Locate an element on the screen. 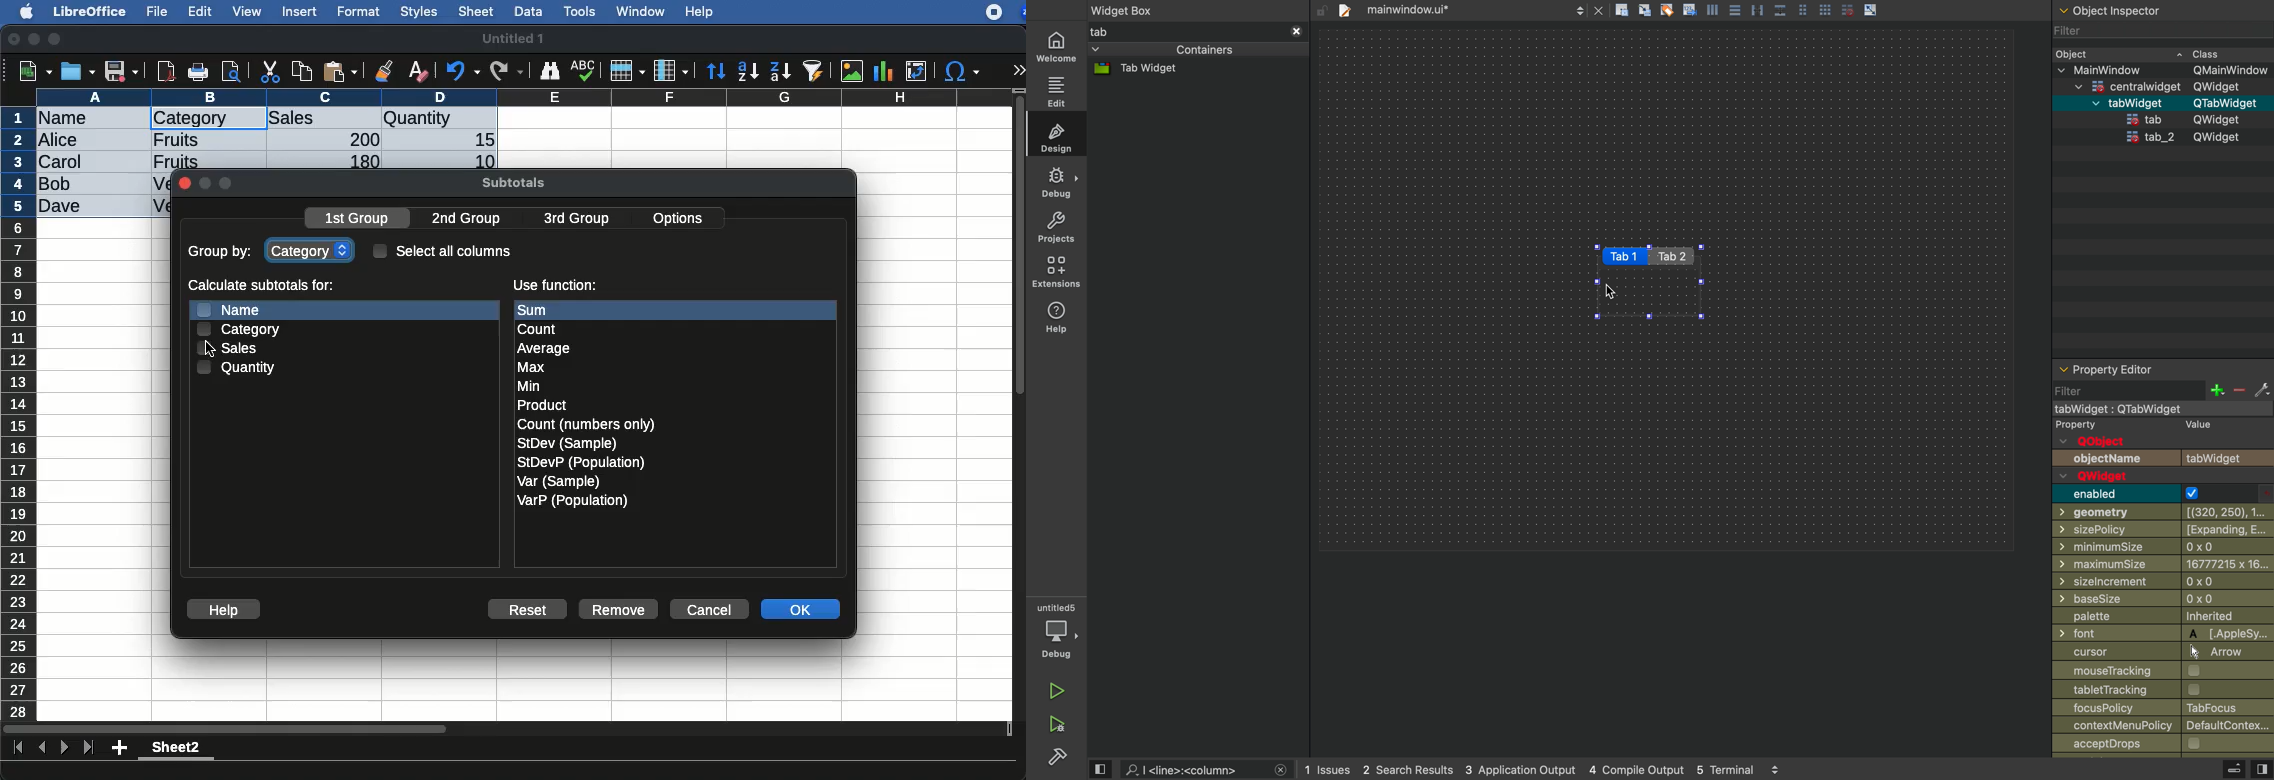 This screenshot has width=2296, height=784. category  is located at coordinates (240, 329).